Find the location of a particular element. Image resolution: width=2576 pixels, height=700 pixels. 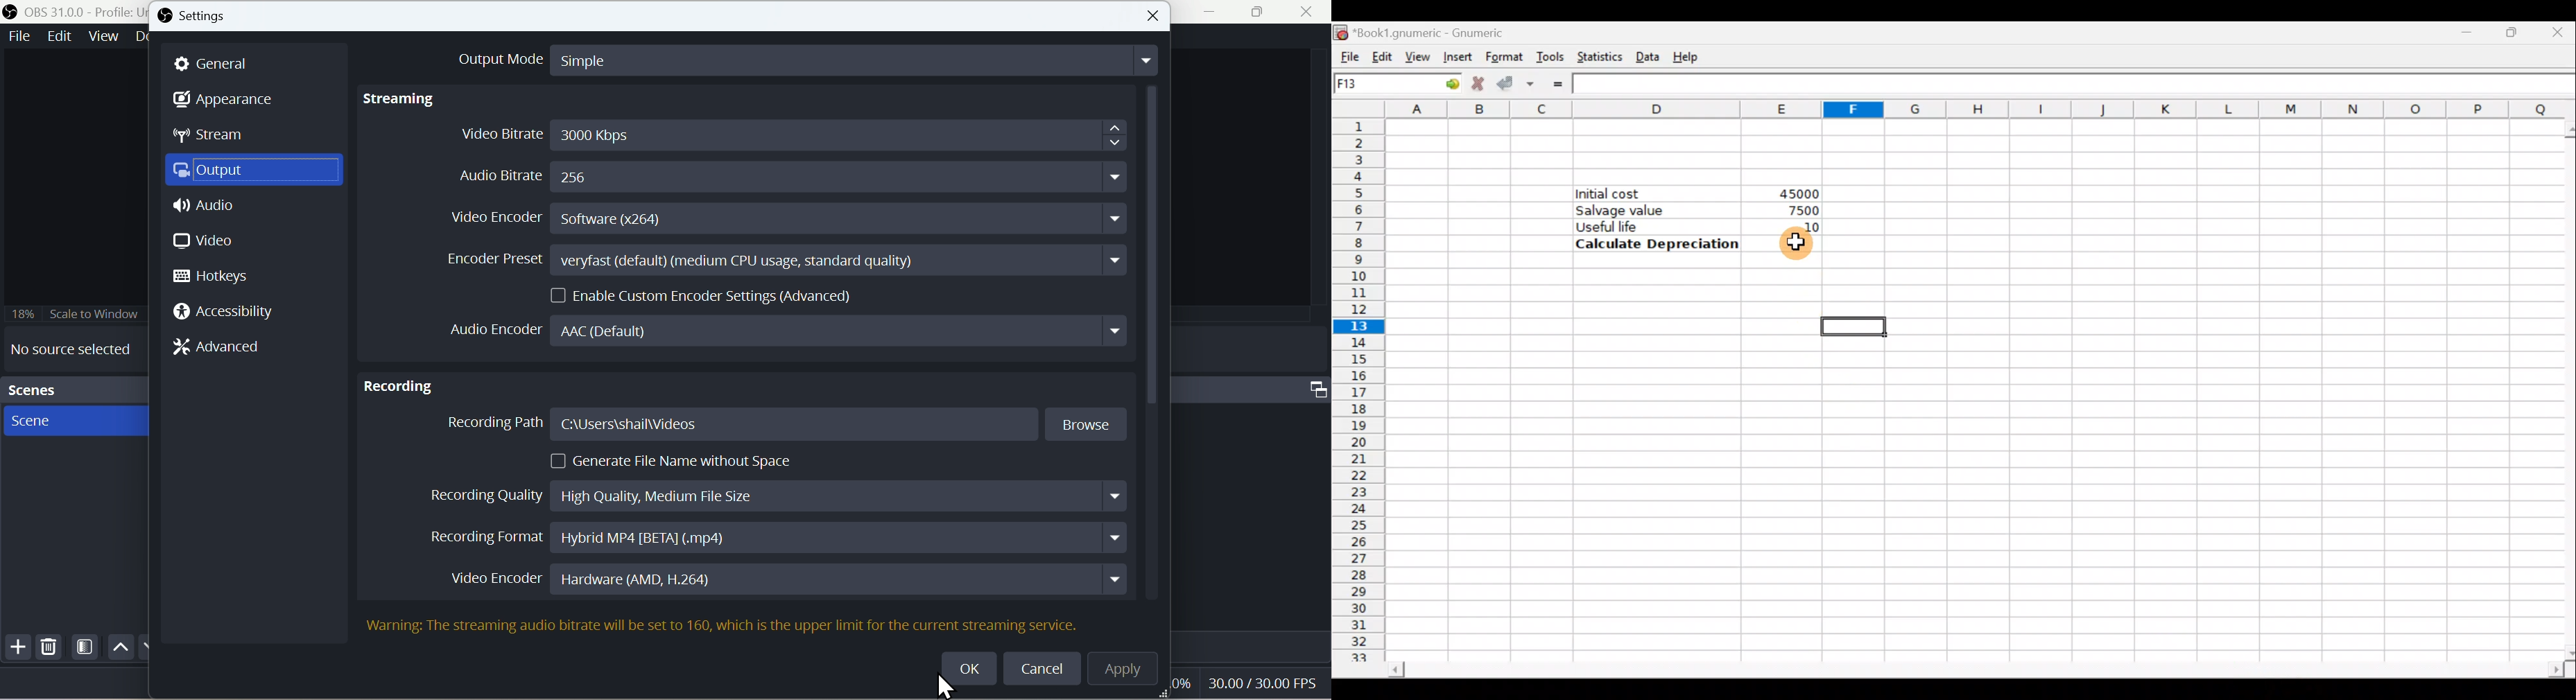

10 is located at coordinates (1807, 226).